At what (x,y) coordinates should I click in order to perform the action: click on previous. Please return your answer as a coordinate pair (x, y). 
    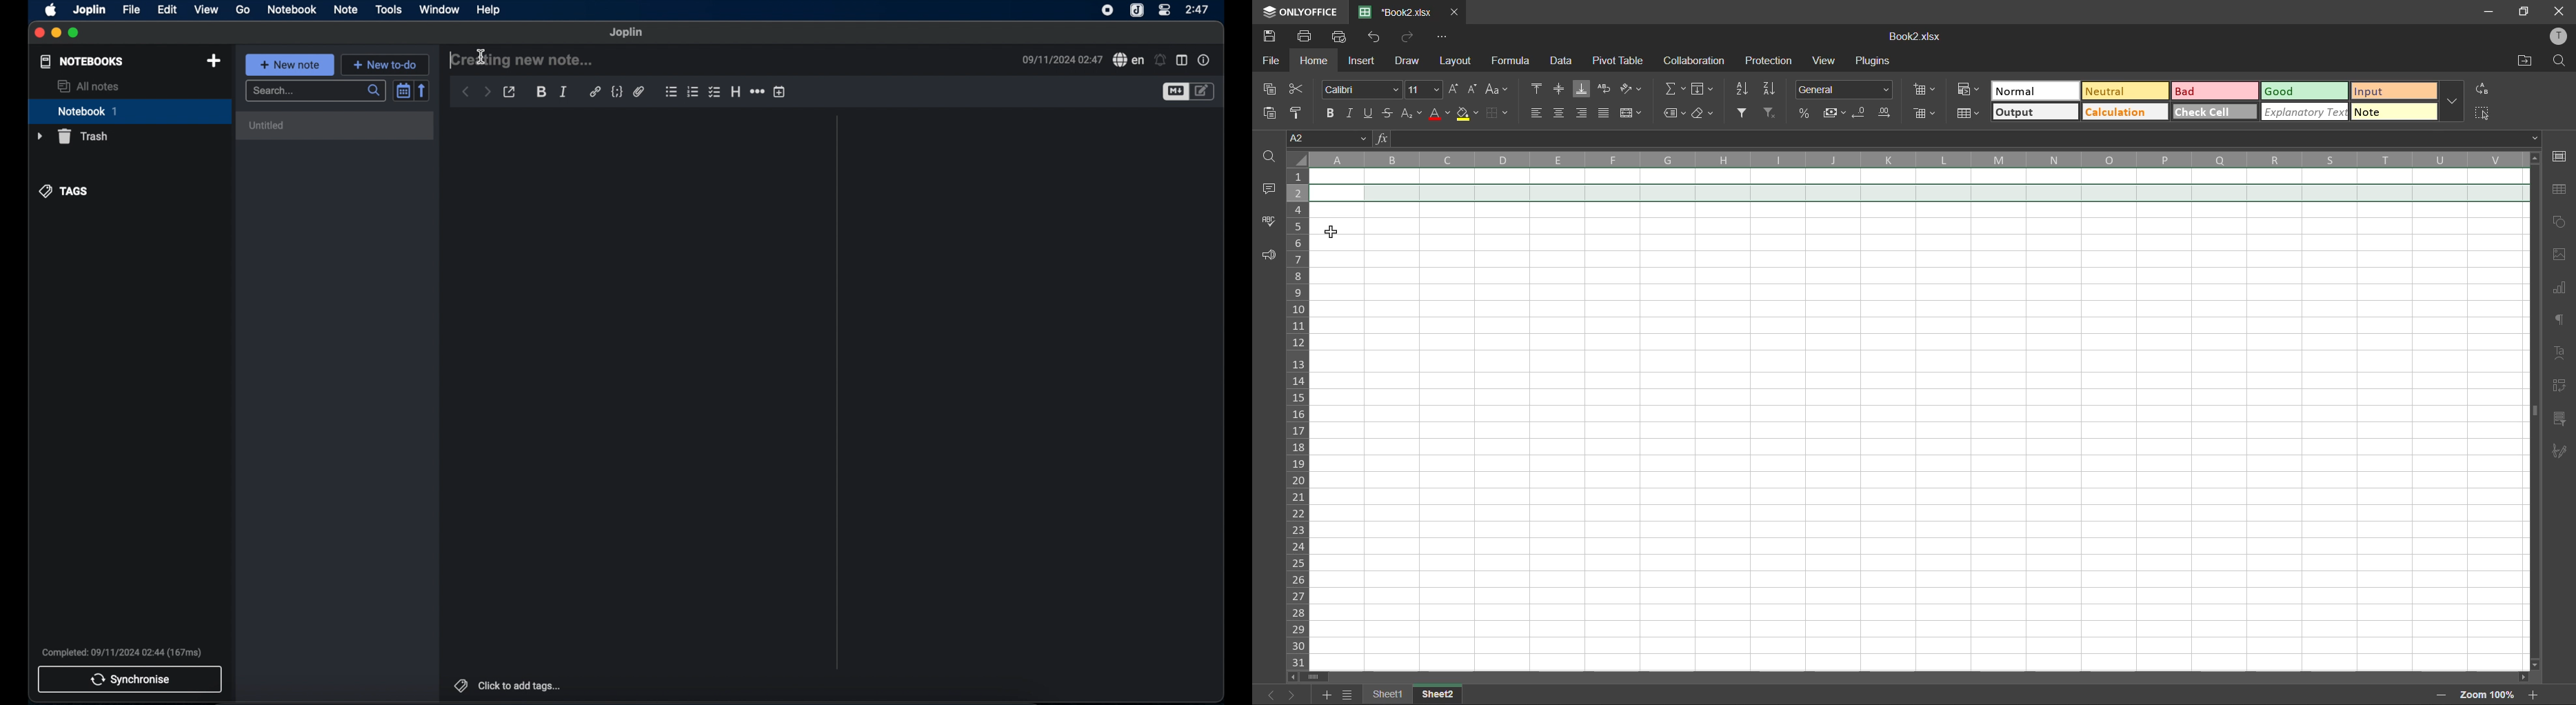
    Looking at the image, I should click on (1267, 693).